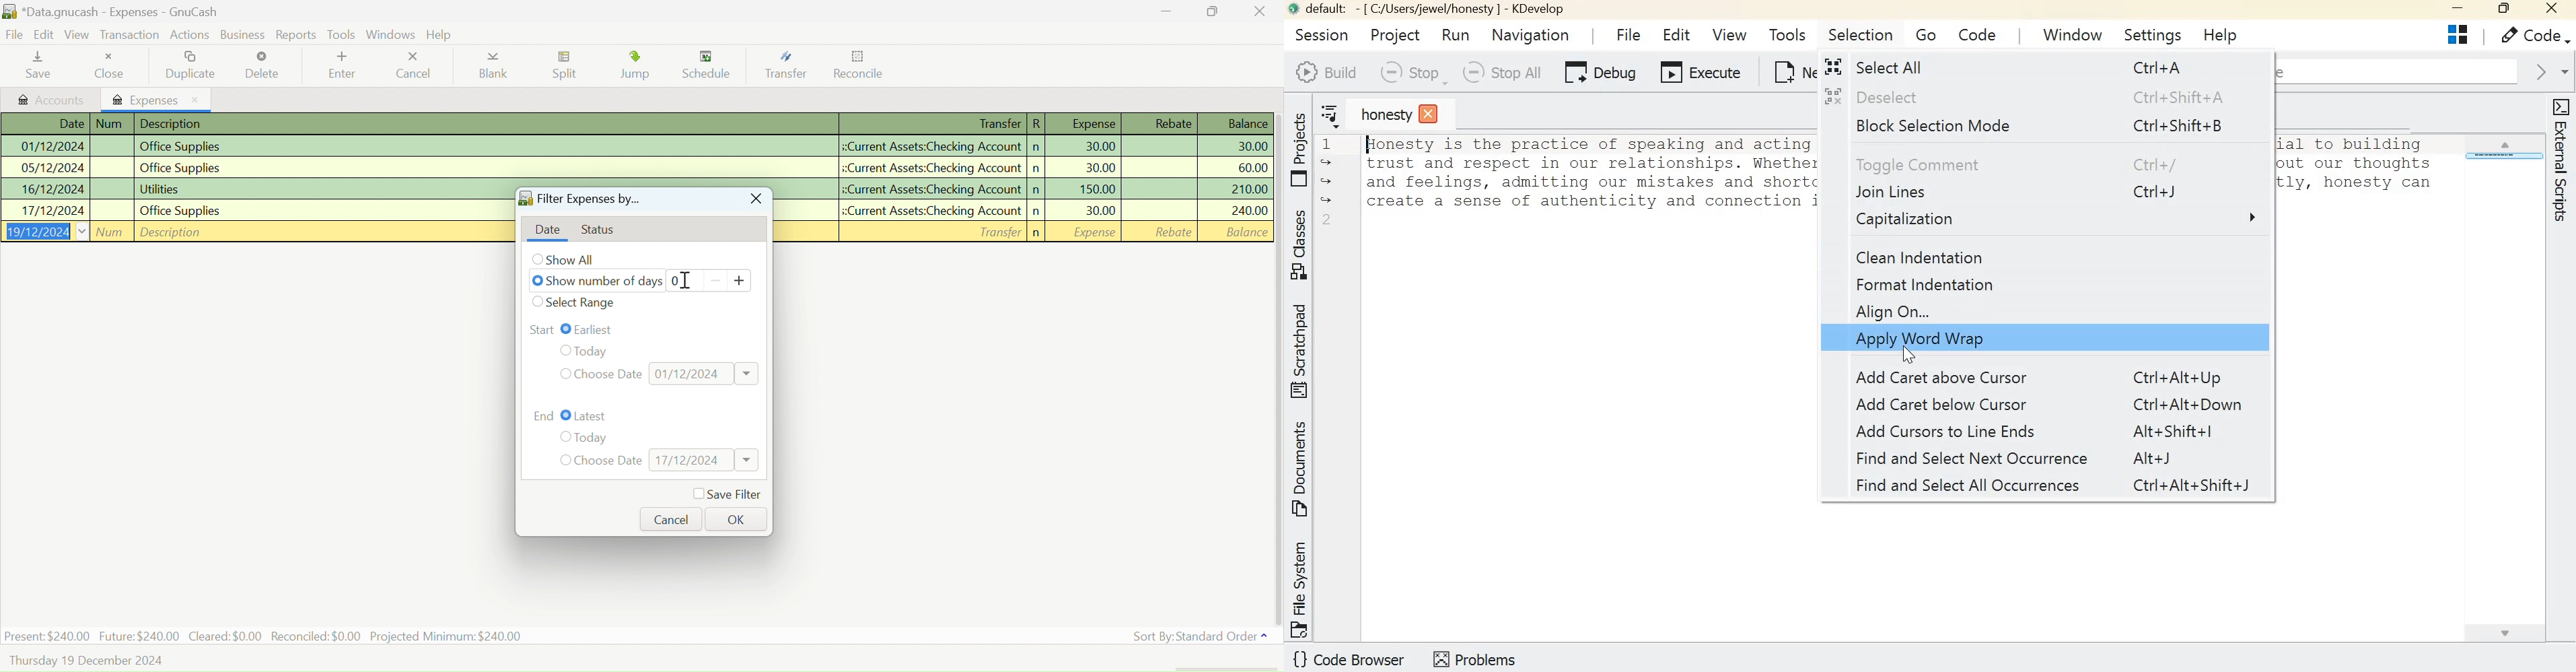  What do you see at coordinates (2553, 11) in the screenshot?
I see `close` at bounding box center [2553, 11].